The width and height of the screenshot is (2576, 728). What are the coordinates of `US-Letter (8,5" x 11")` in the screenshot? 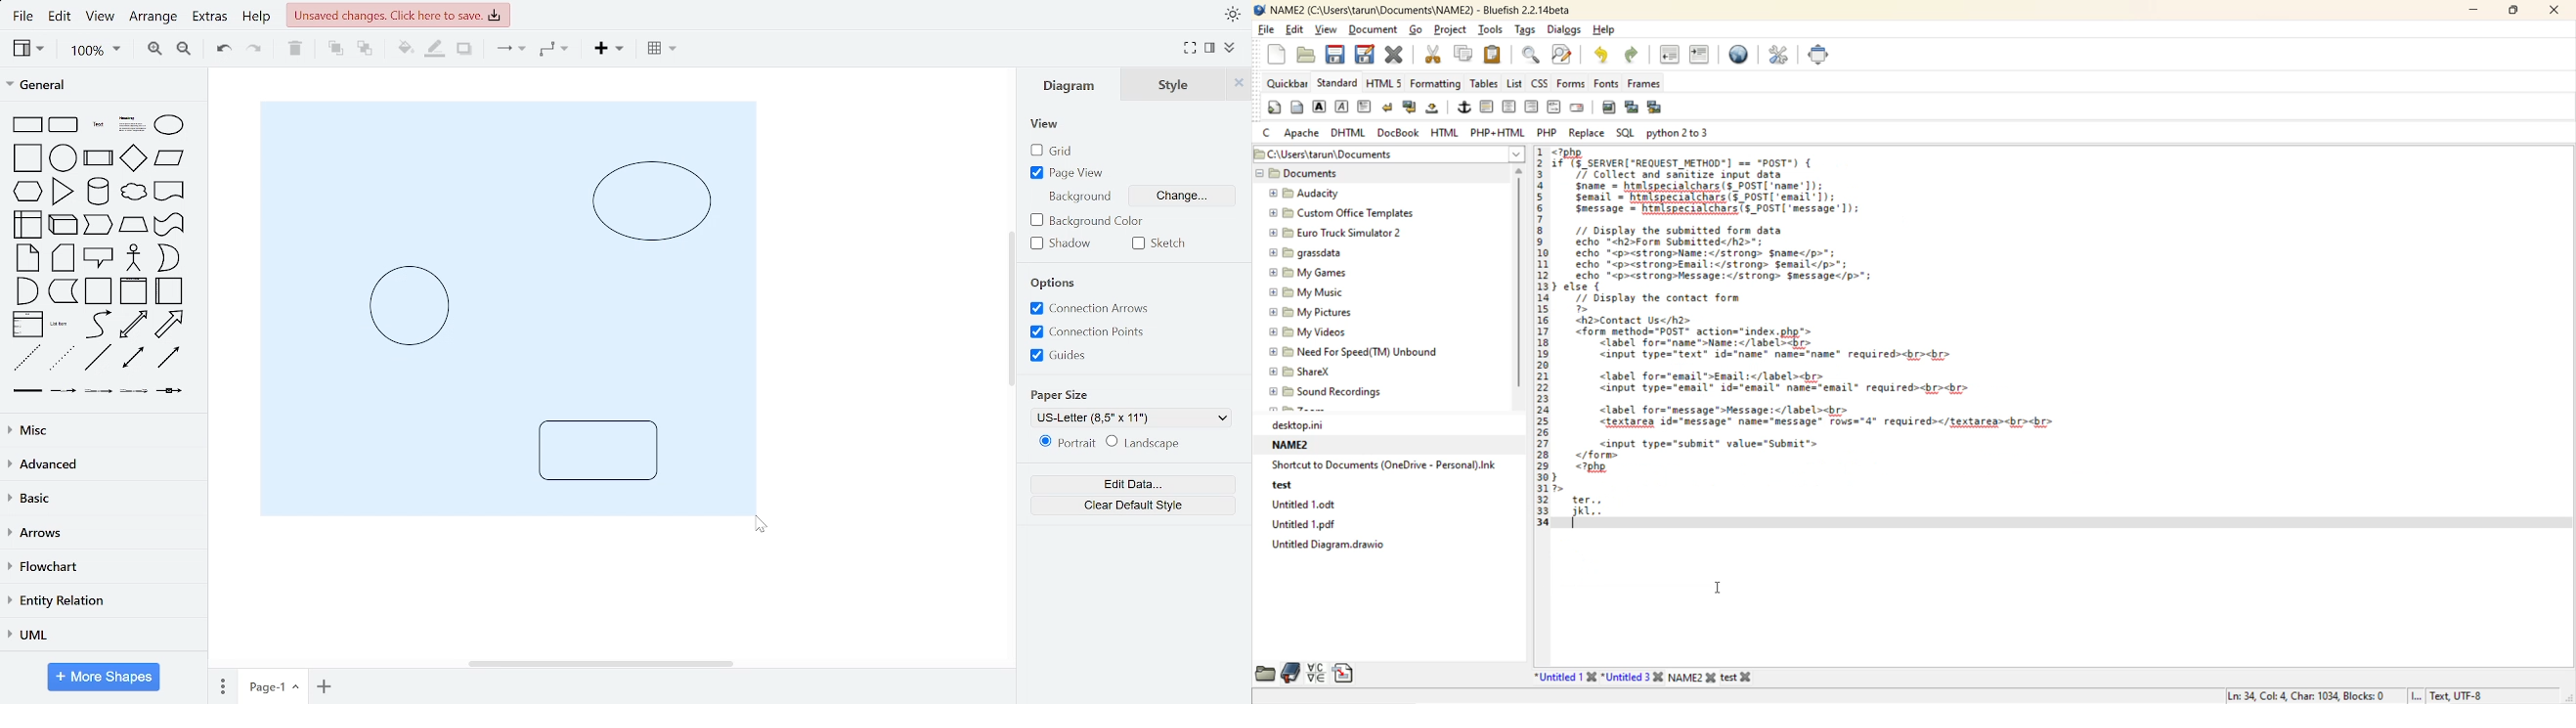 It's located at (1134, 418).